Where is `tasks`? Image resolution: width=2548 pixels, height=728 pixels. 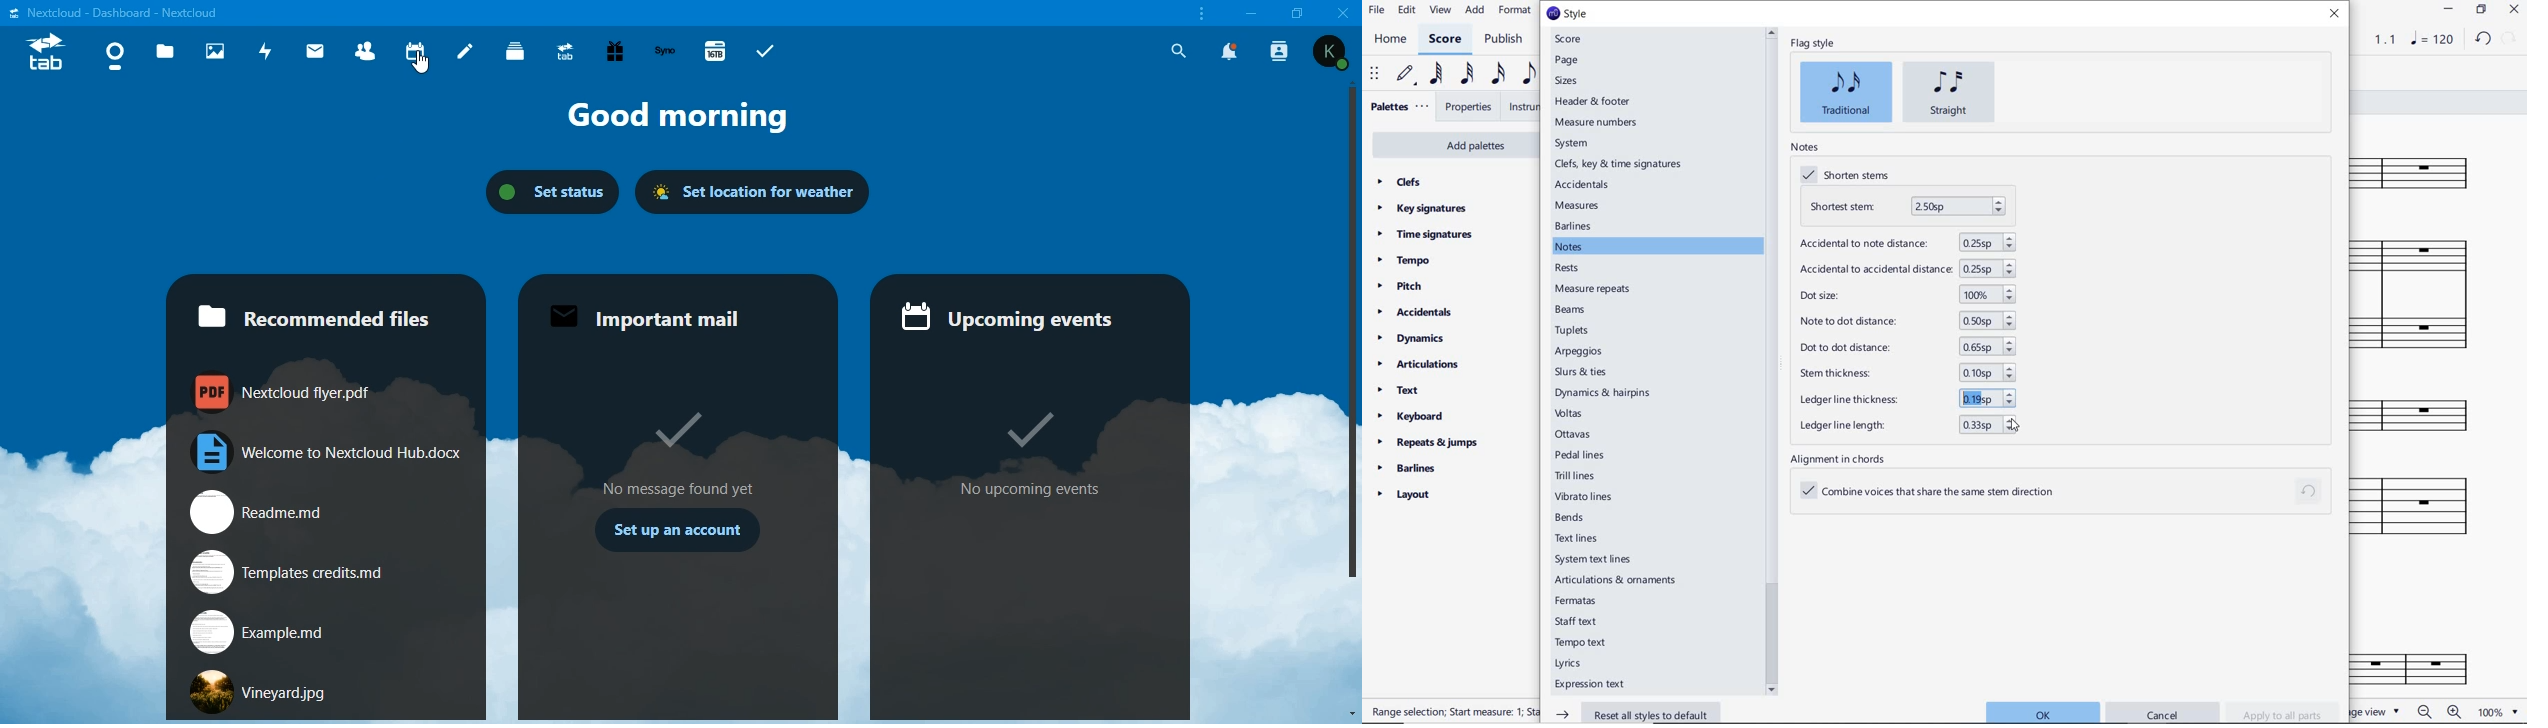 tasks is located at coordinates (770, 49).